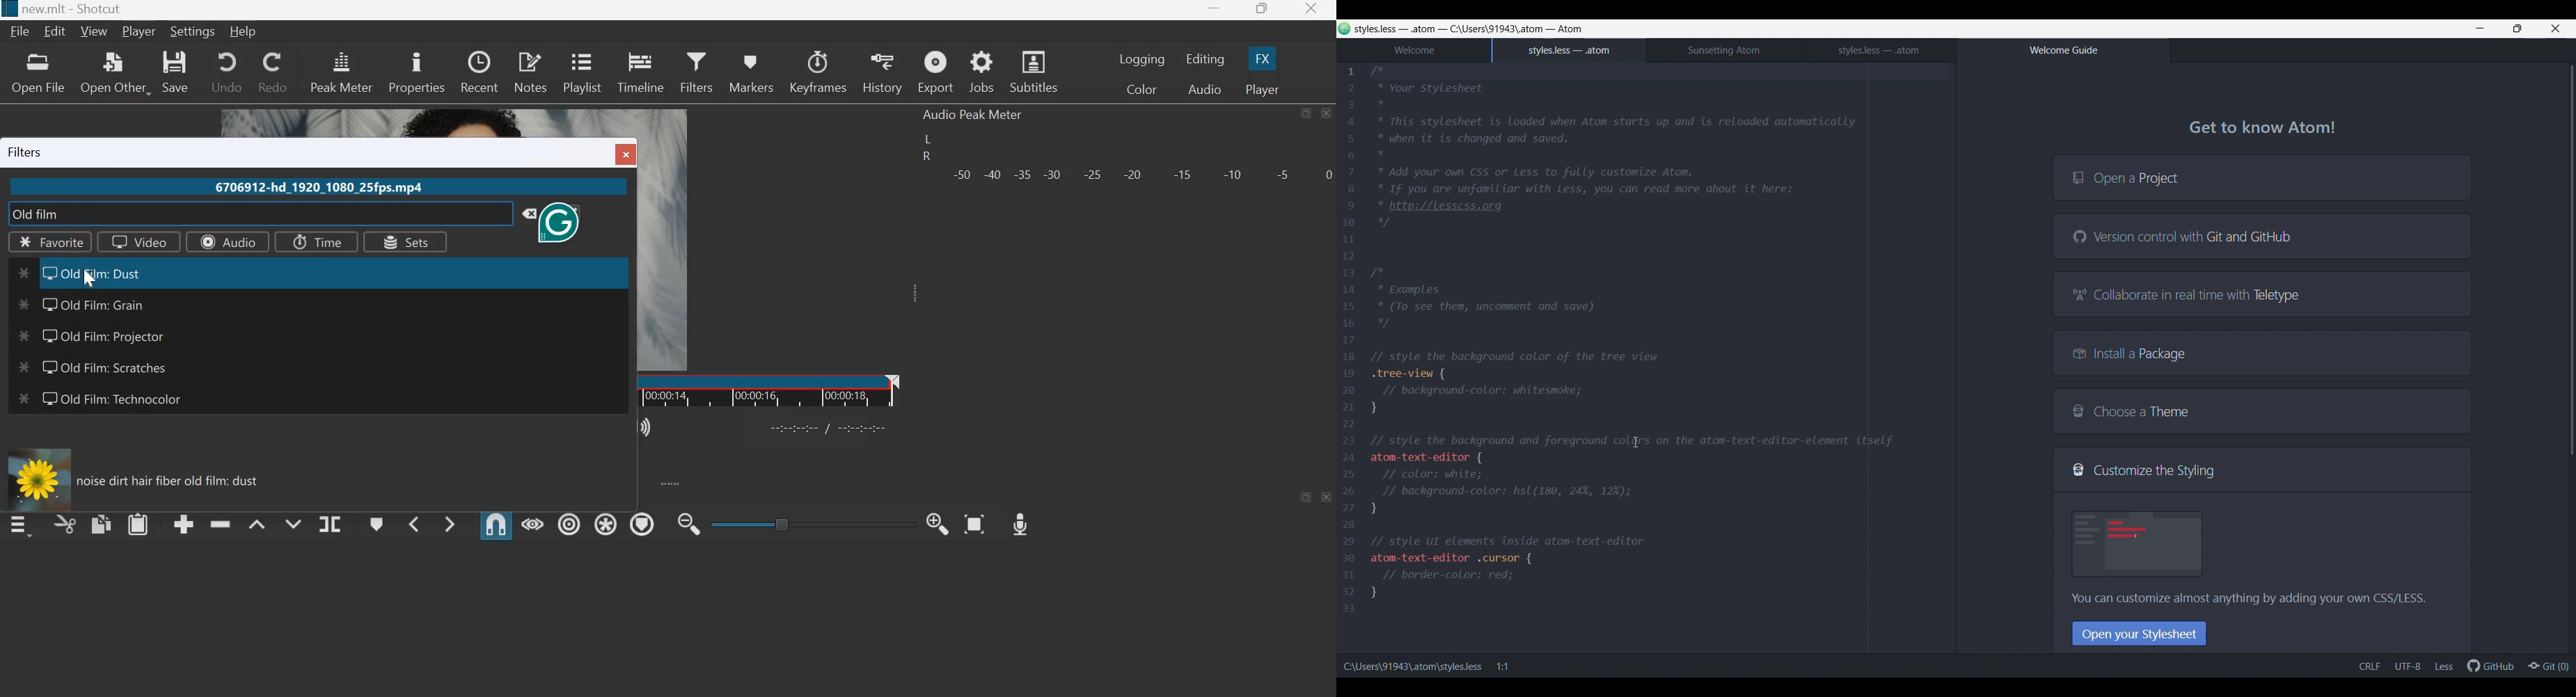 This screenshot has height=700, width=2576. Describe the element at coordinates (1261, 10) in the screenshot. I see `maximize` at that location.